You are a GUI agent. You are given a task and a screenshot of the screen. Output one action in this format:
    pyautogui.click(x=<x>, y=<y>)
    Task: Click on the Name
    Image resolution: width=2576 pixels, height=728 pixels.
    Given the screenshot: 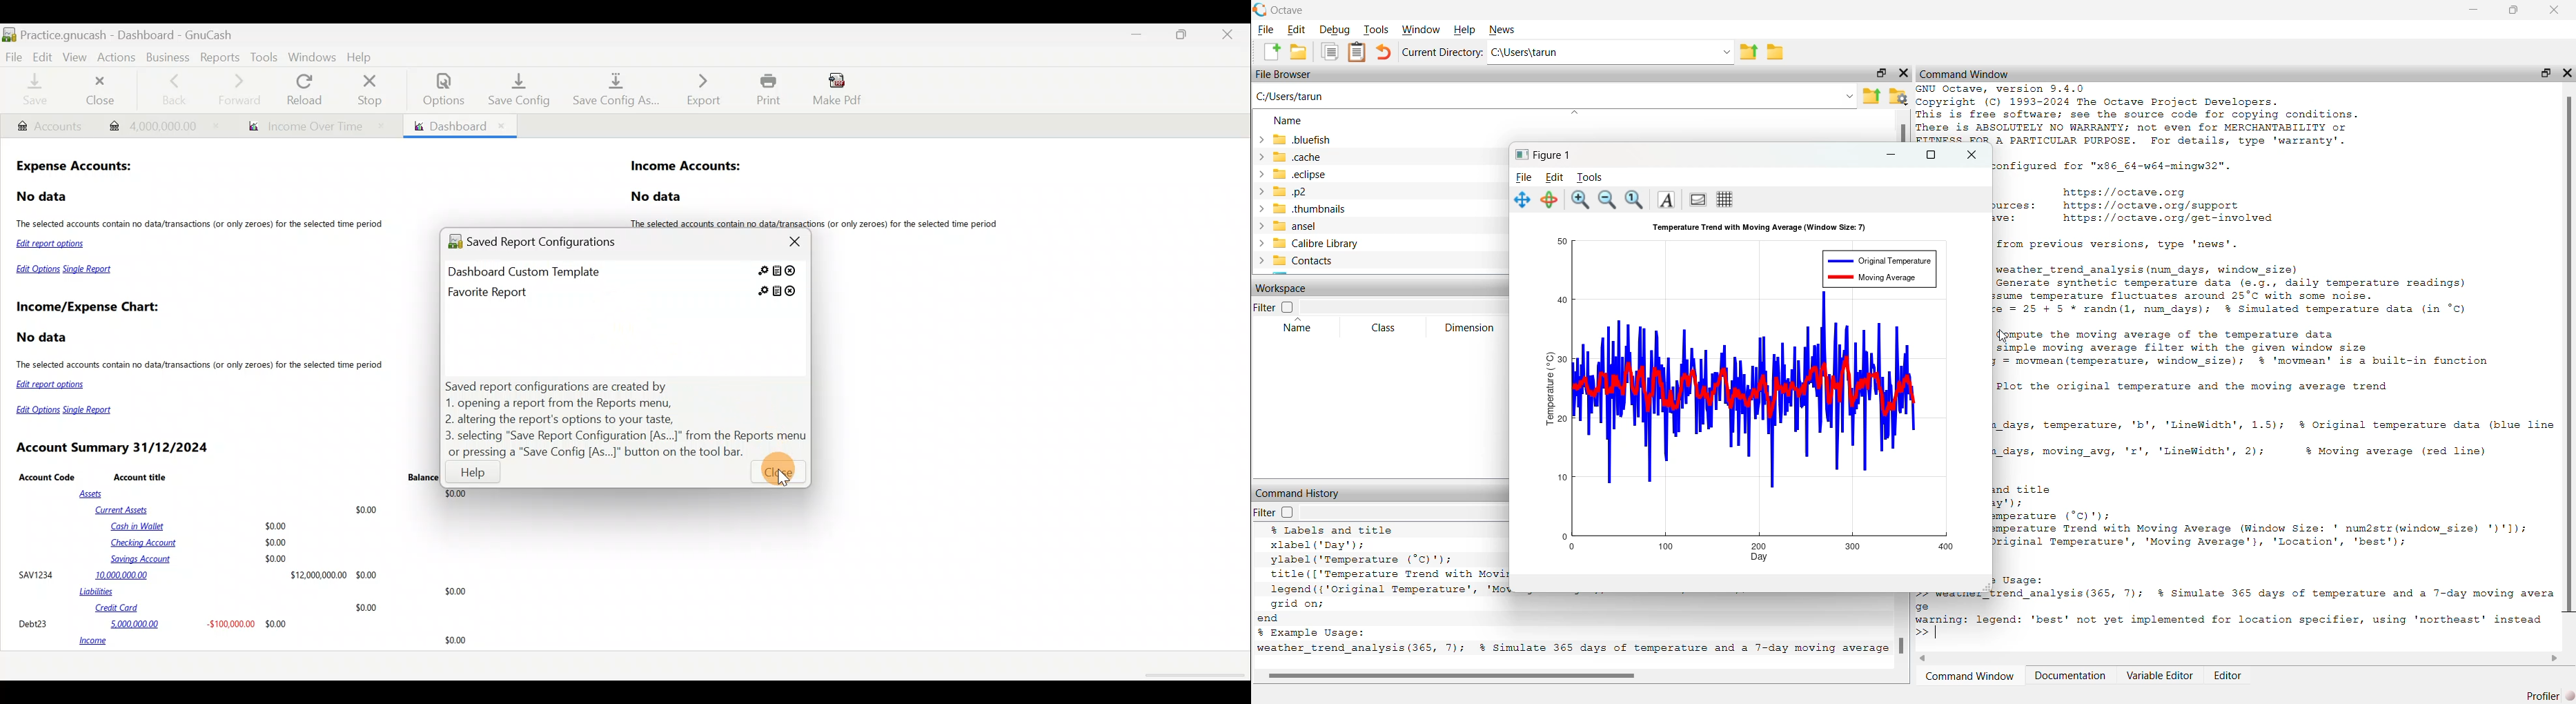 What is the action you would take?
    pyautogui.click(x=1297, y=325)
    